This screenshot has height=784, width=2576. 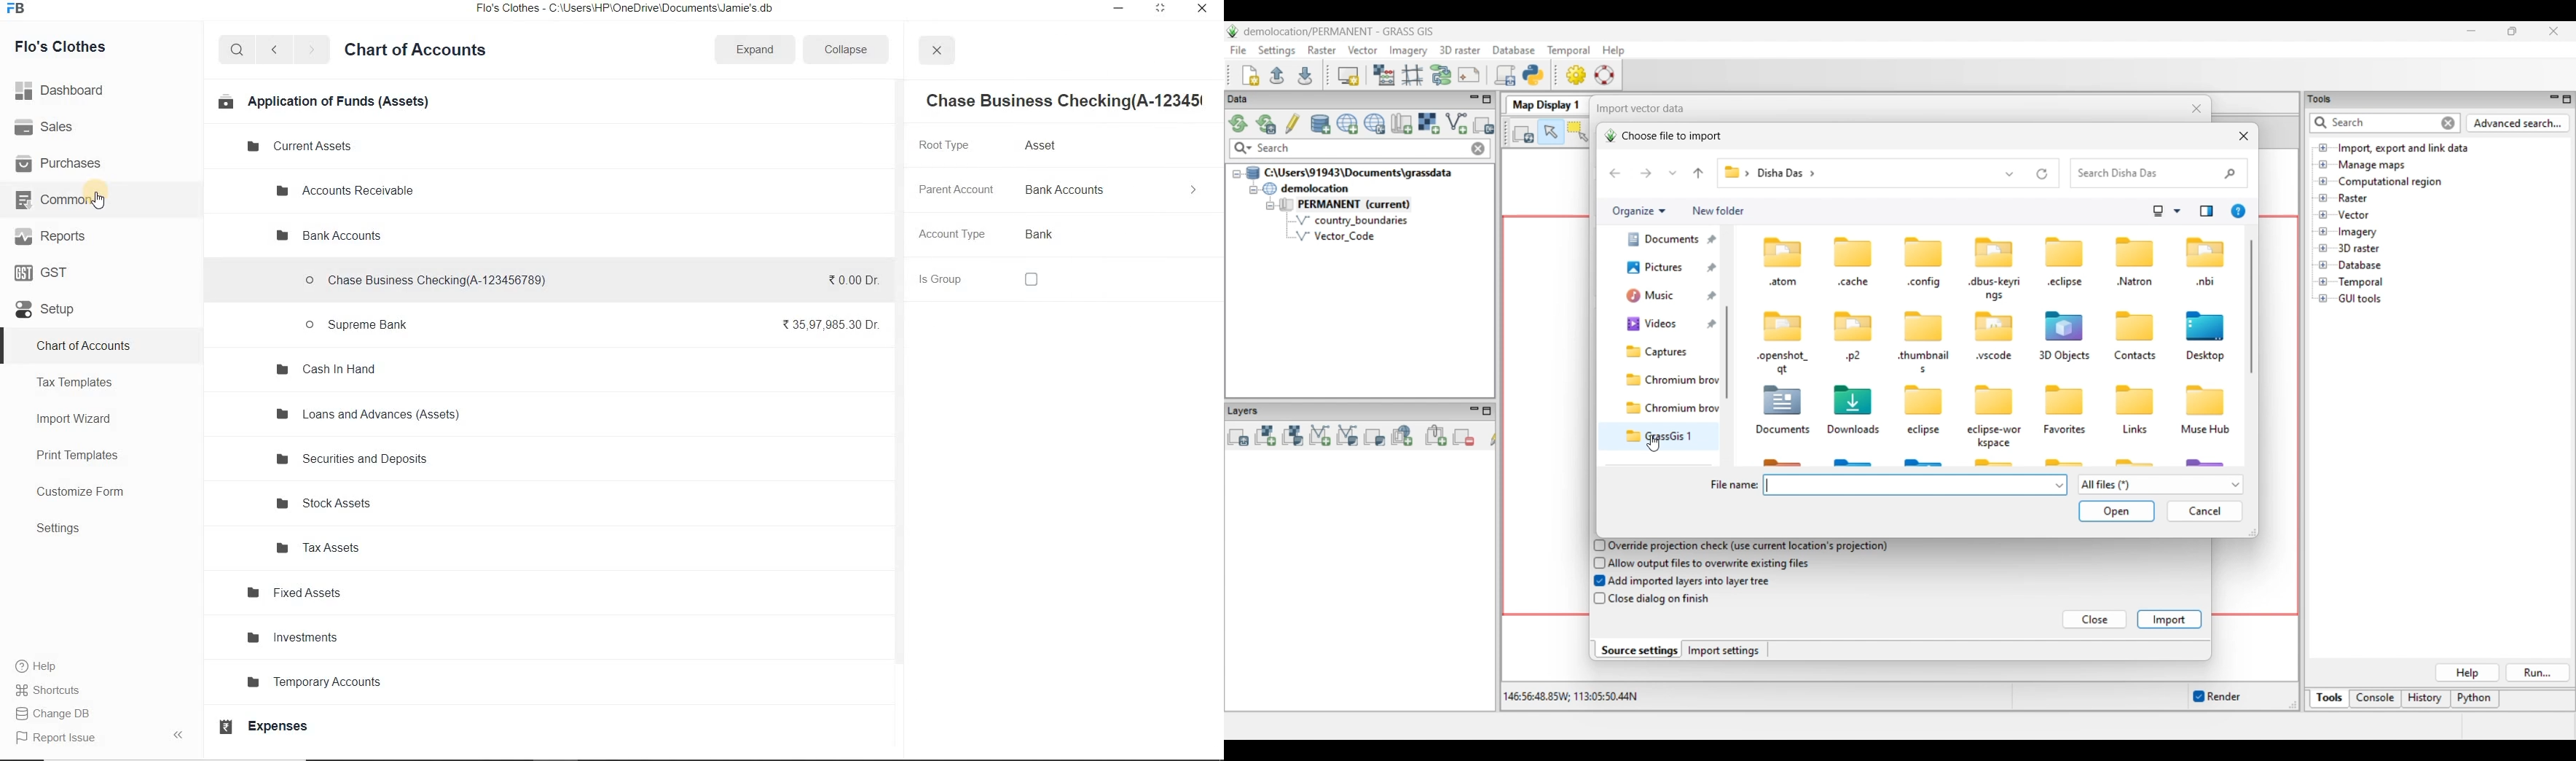 What do you see at coordinates (313, 591) in the screenshot?
I see `Fixed Assets` at bounding box center [313, 591].